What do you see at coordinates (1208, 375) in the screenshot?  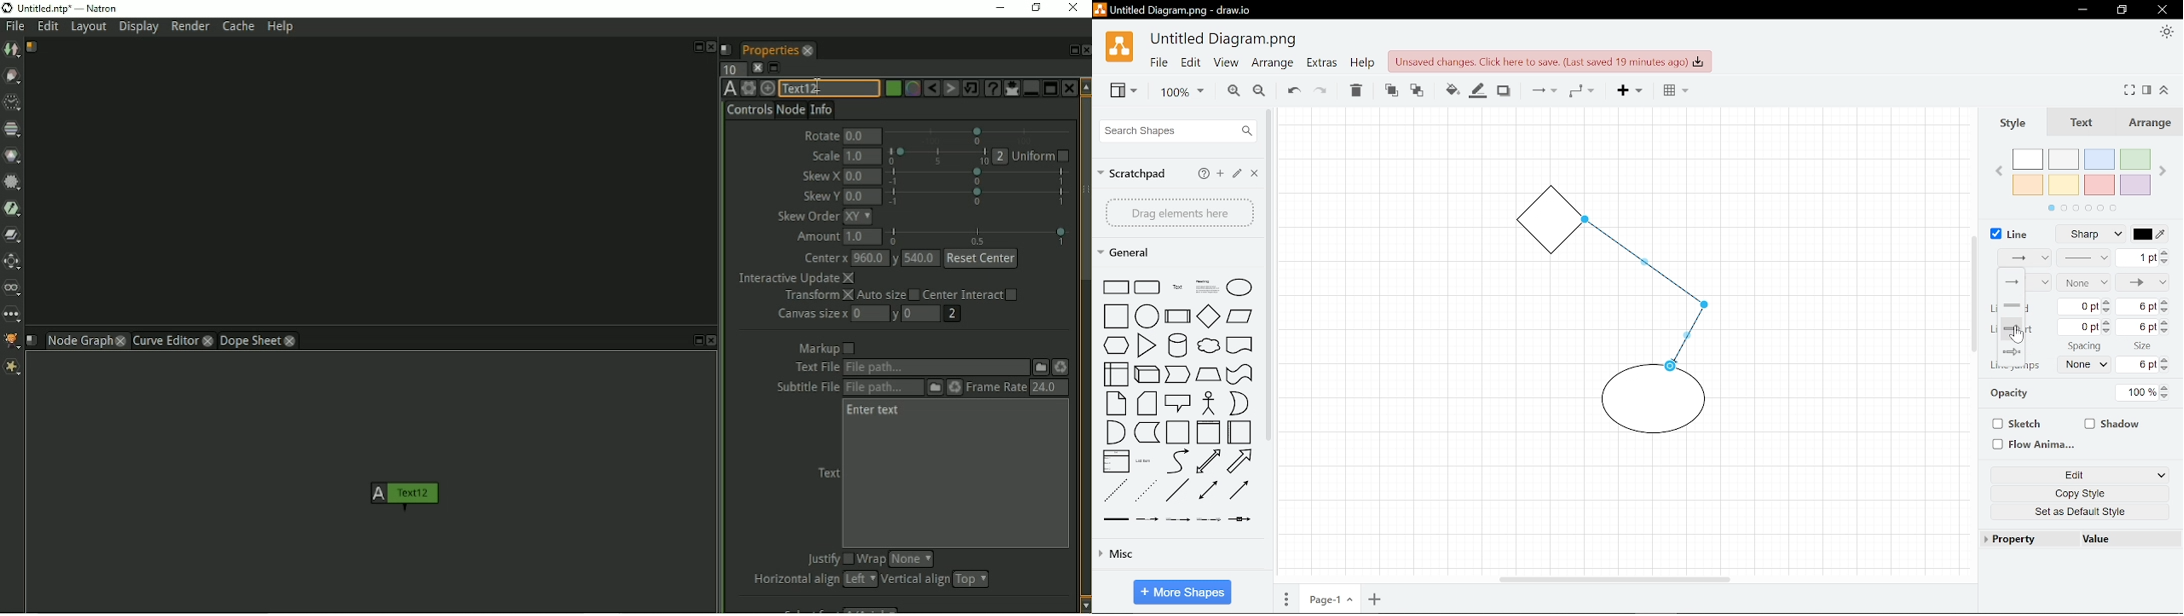 I see `shape` at bounding box center [1208, 375].